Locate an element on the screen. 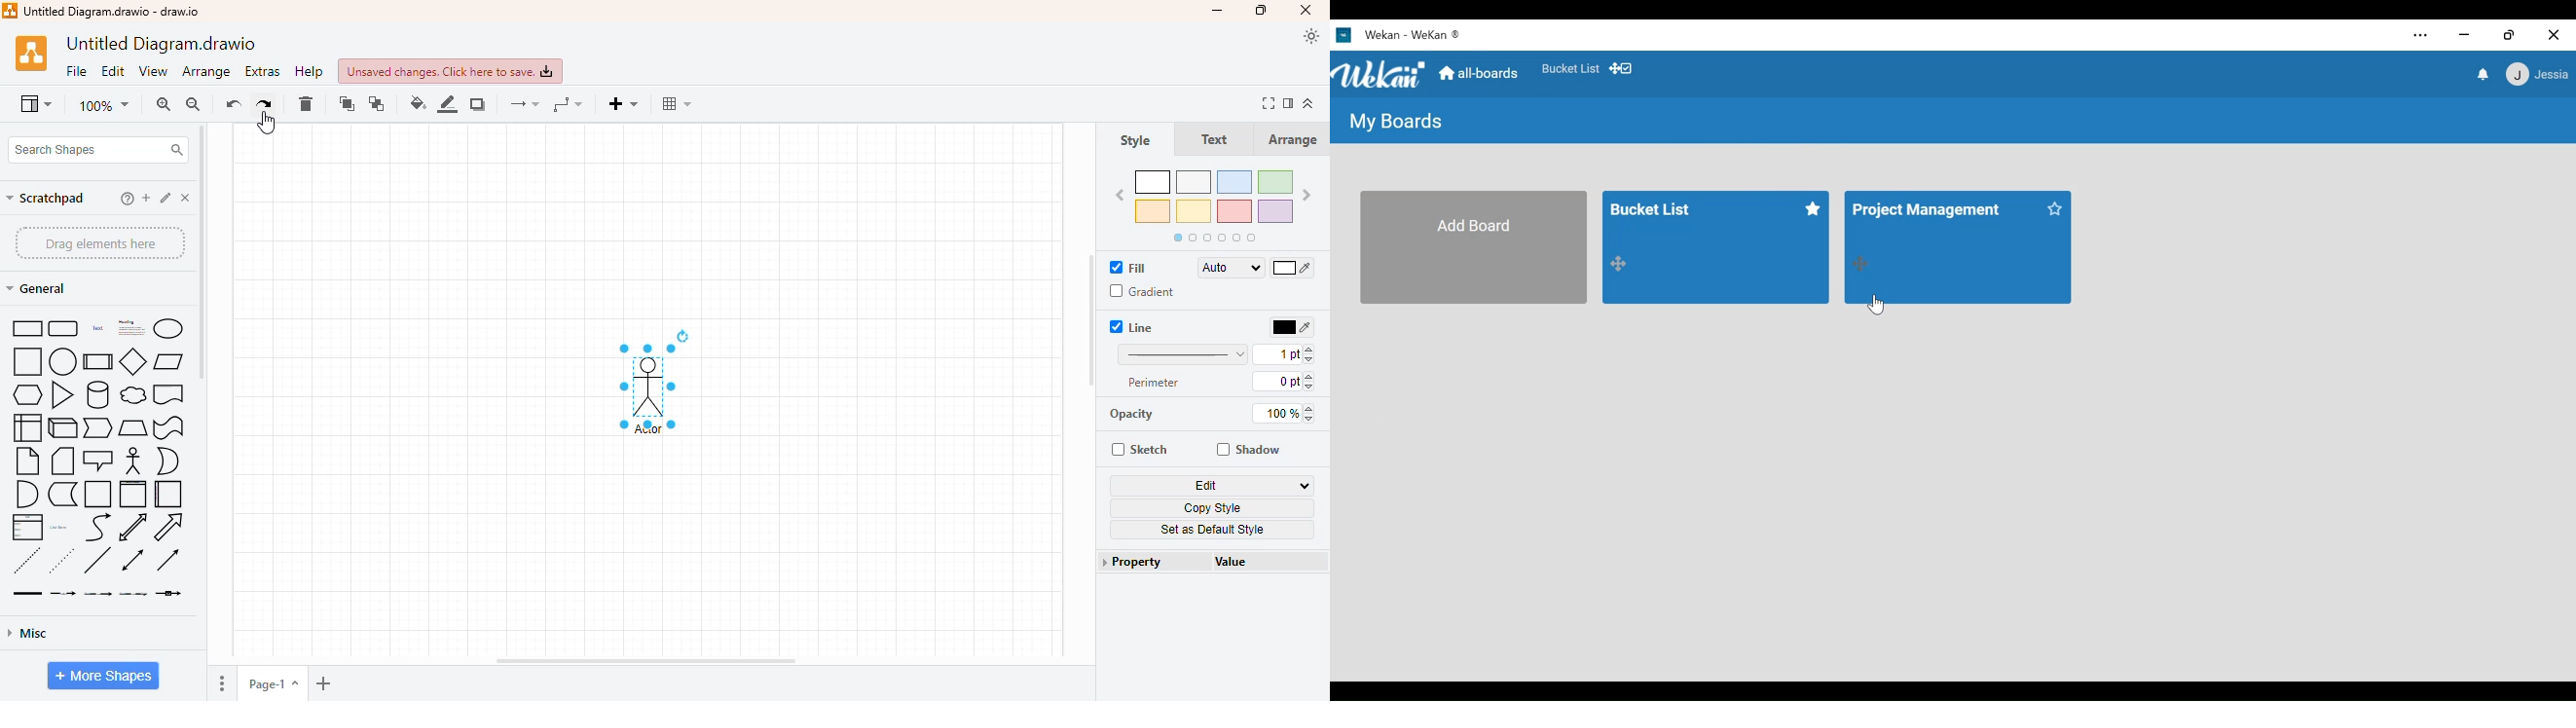 This screenshot has height=728, width=2576. horizontal scroll bar is located at coordinates (645, 662).